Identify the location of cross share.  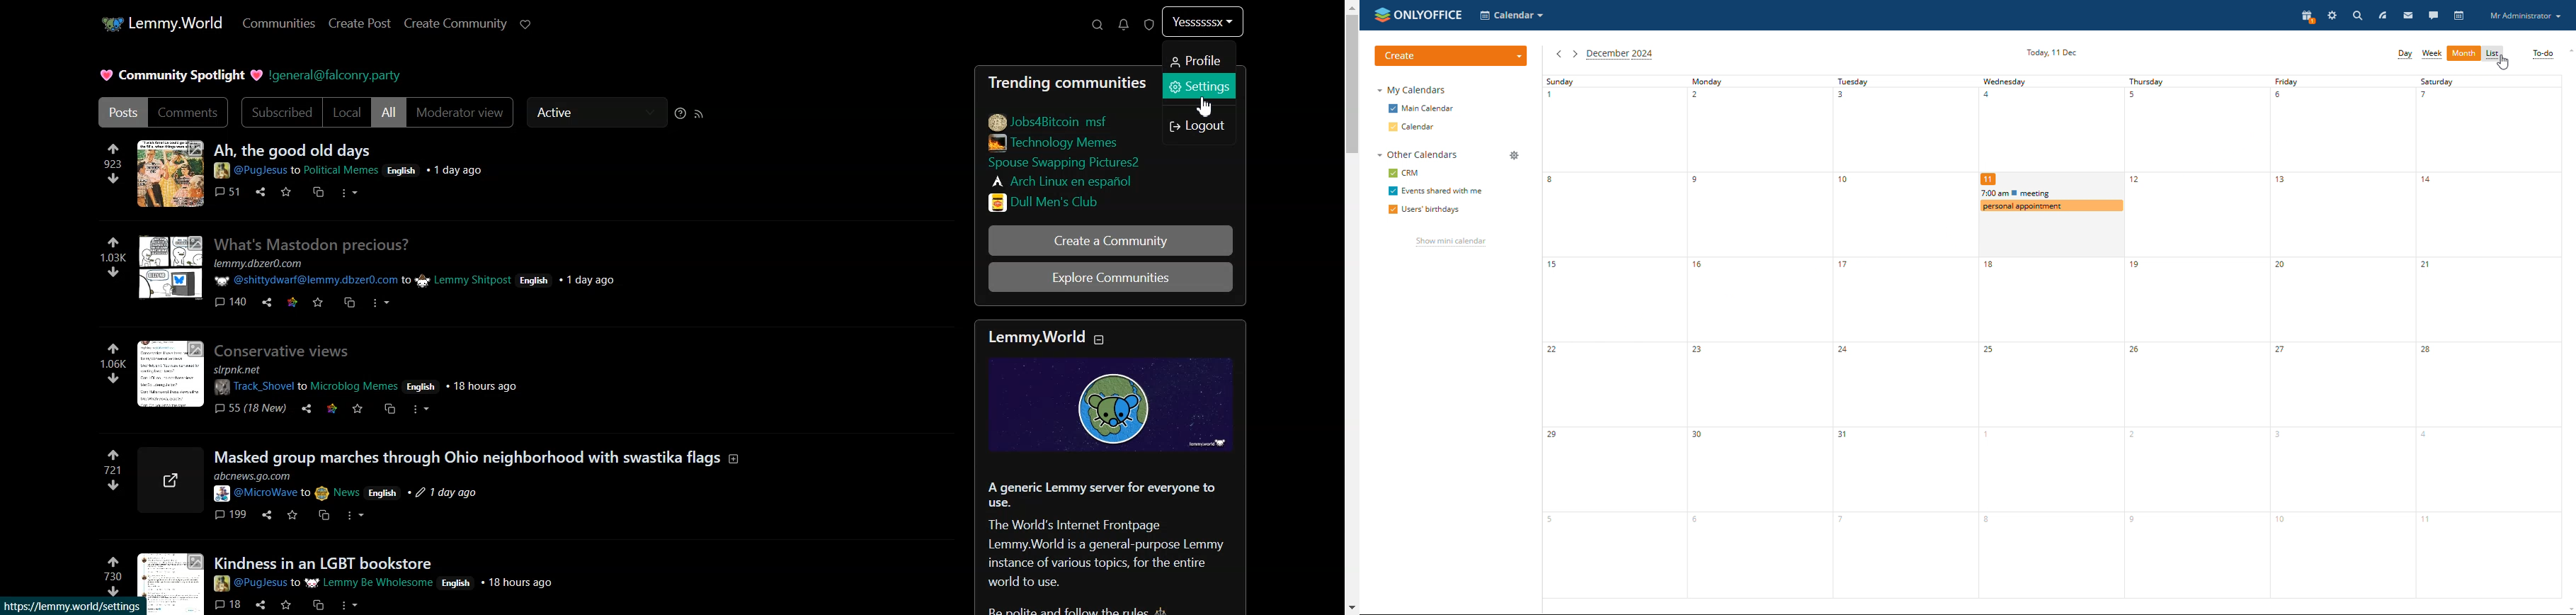
(323, 513).